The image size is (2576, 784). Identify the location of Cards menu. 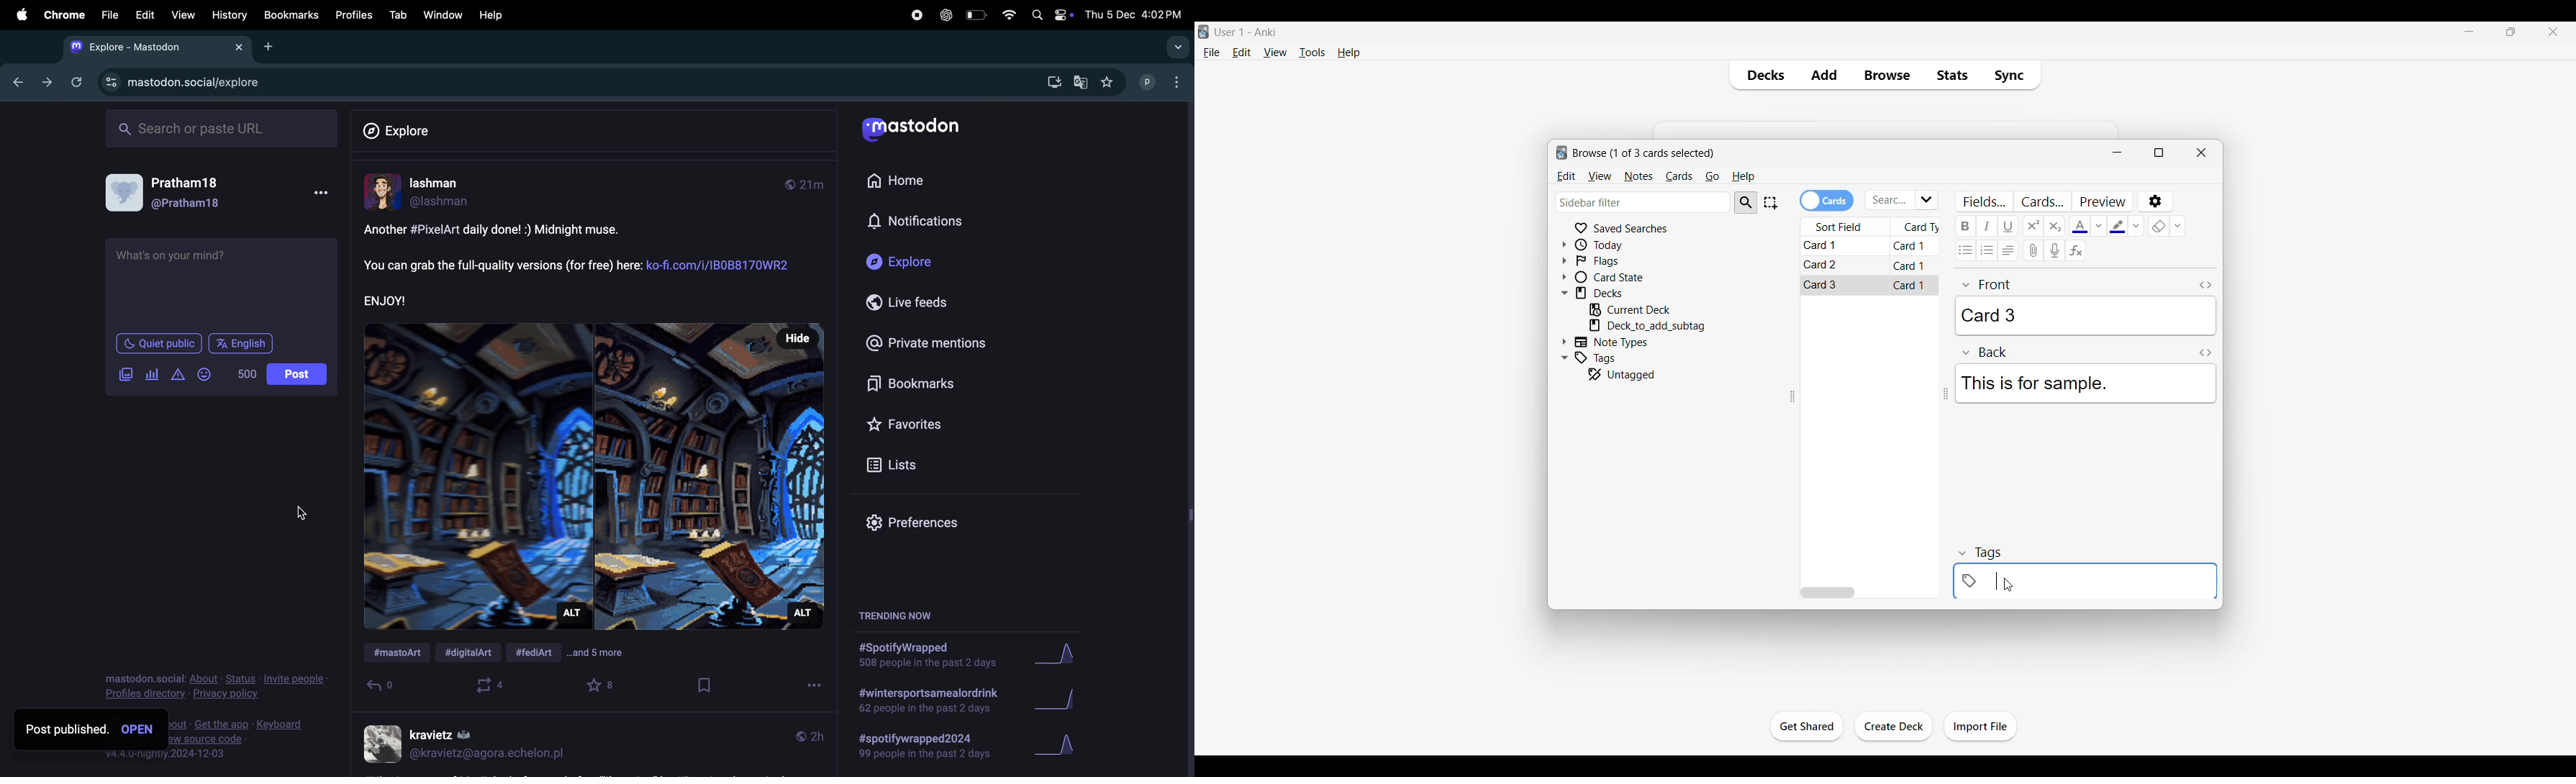
(1679, 177).